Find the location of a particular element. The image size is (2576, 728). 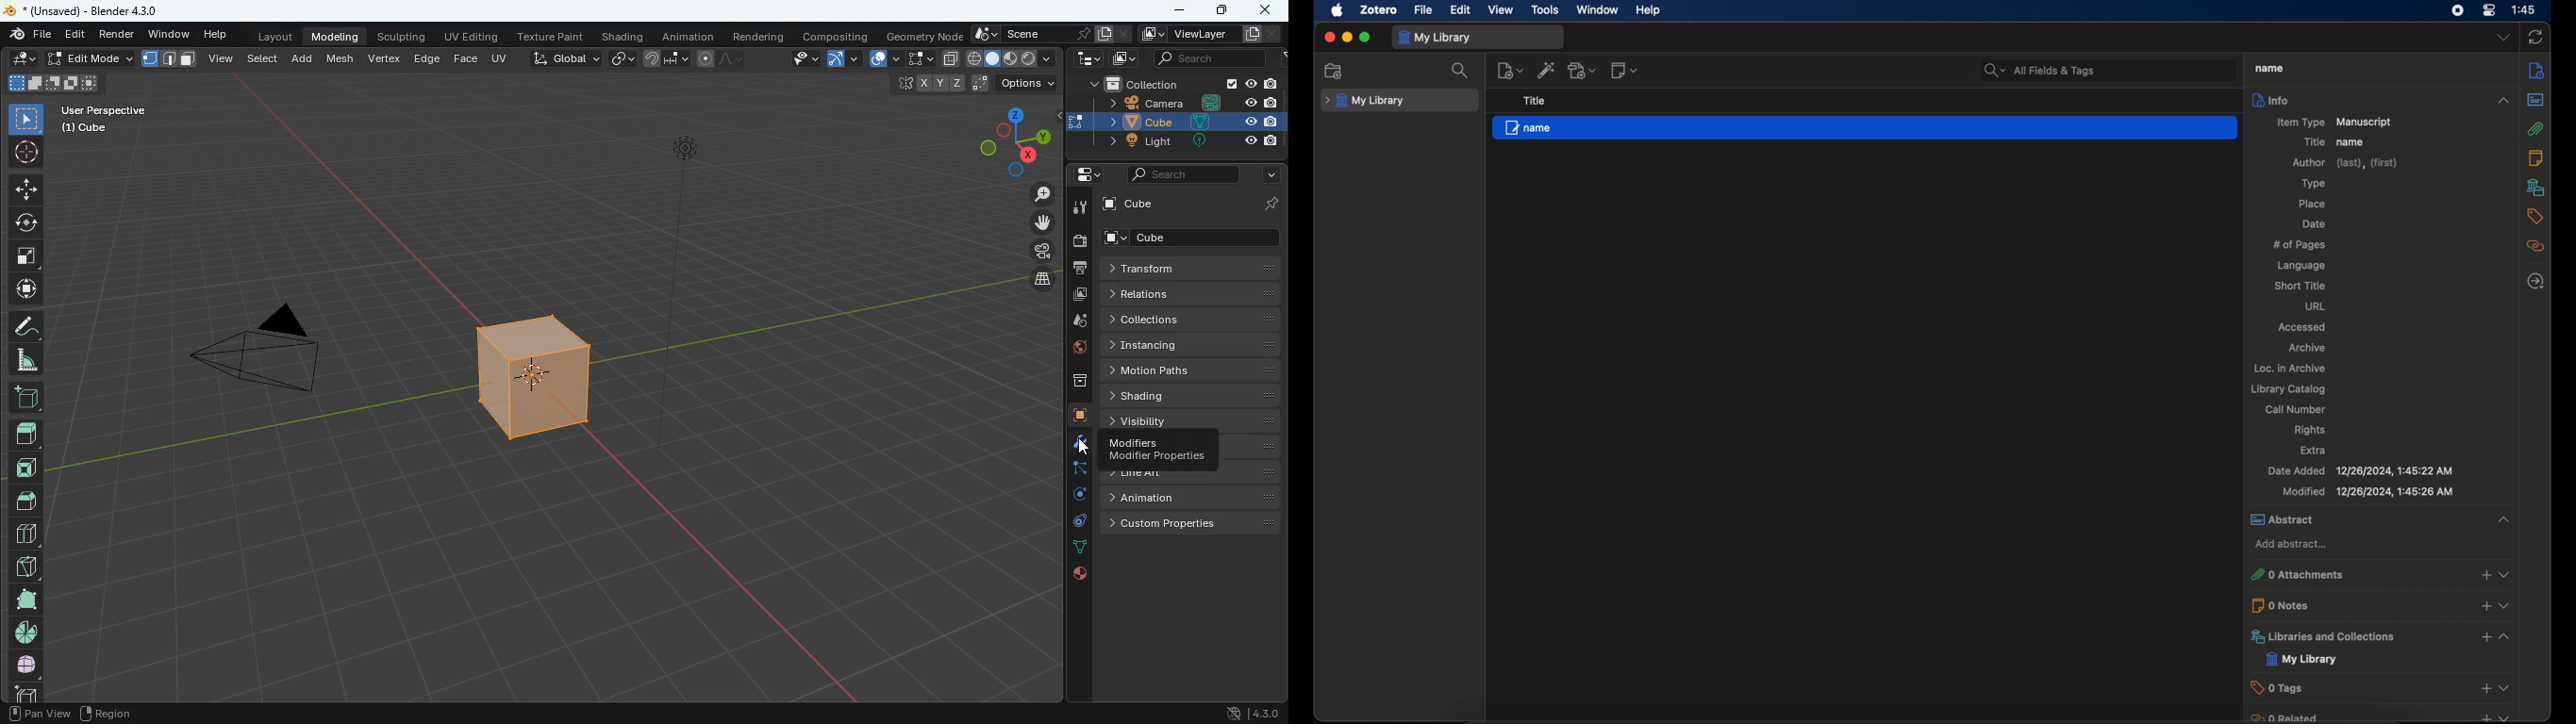

apple is located at coordinates (1336, 10).